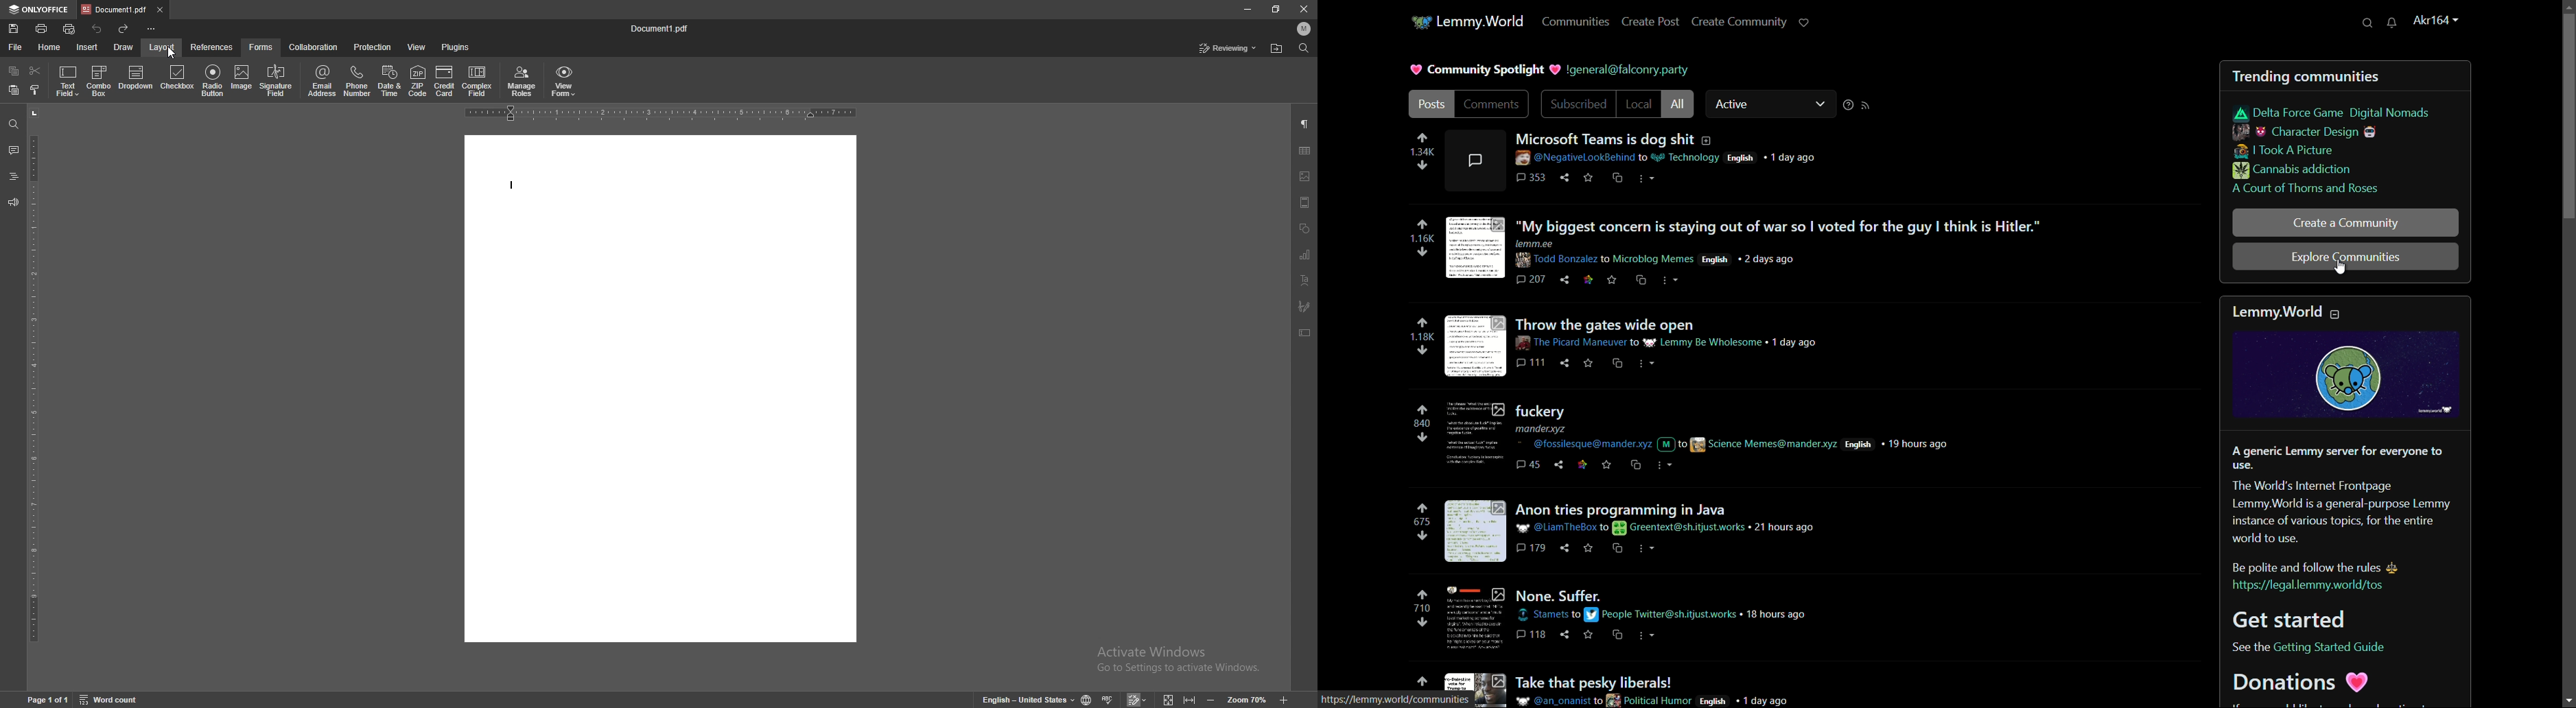  What do you see at coordinates (1611, 280) in the screenshot?
I see `save` at bounding box center [1611, 280].